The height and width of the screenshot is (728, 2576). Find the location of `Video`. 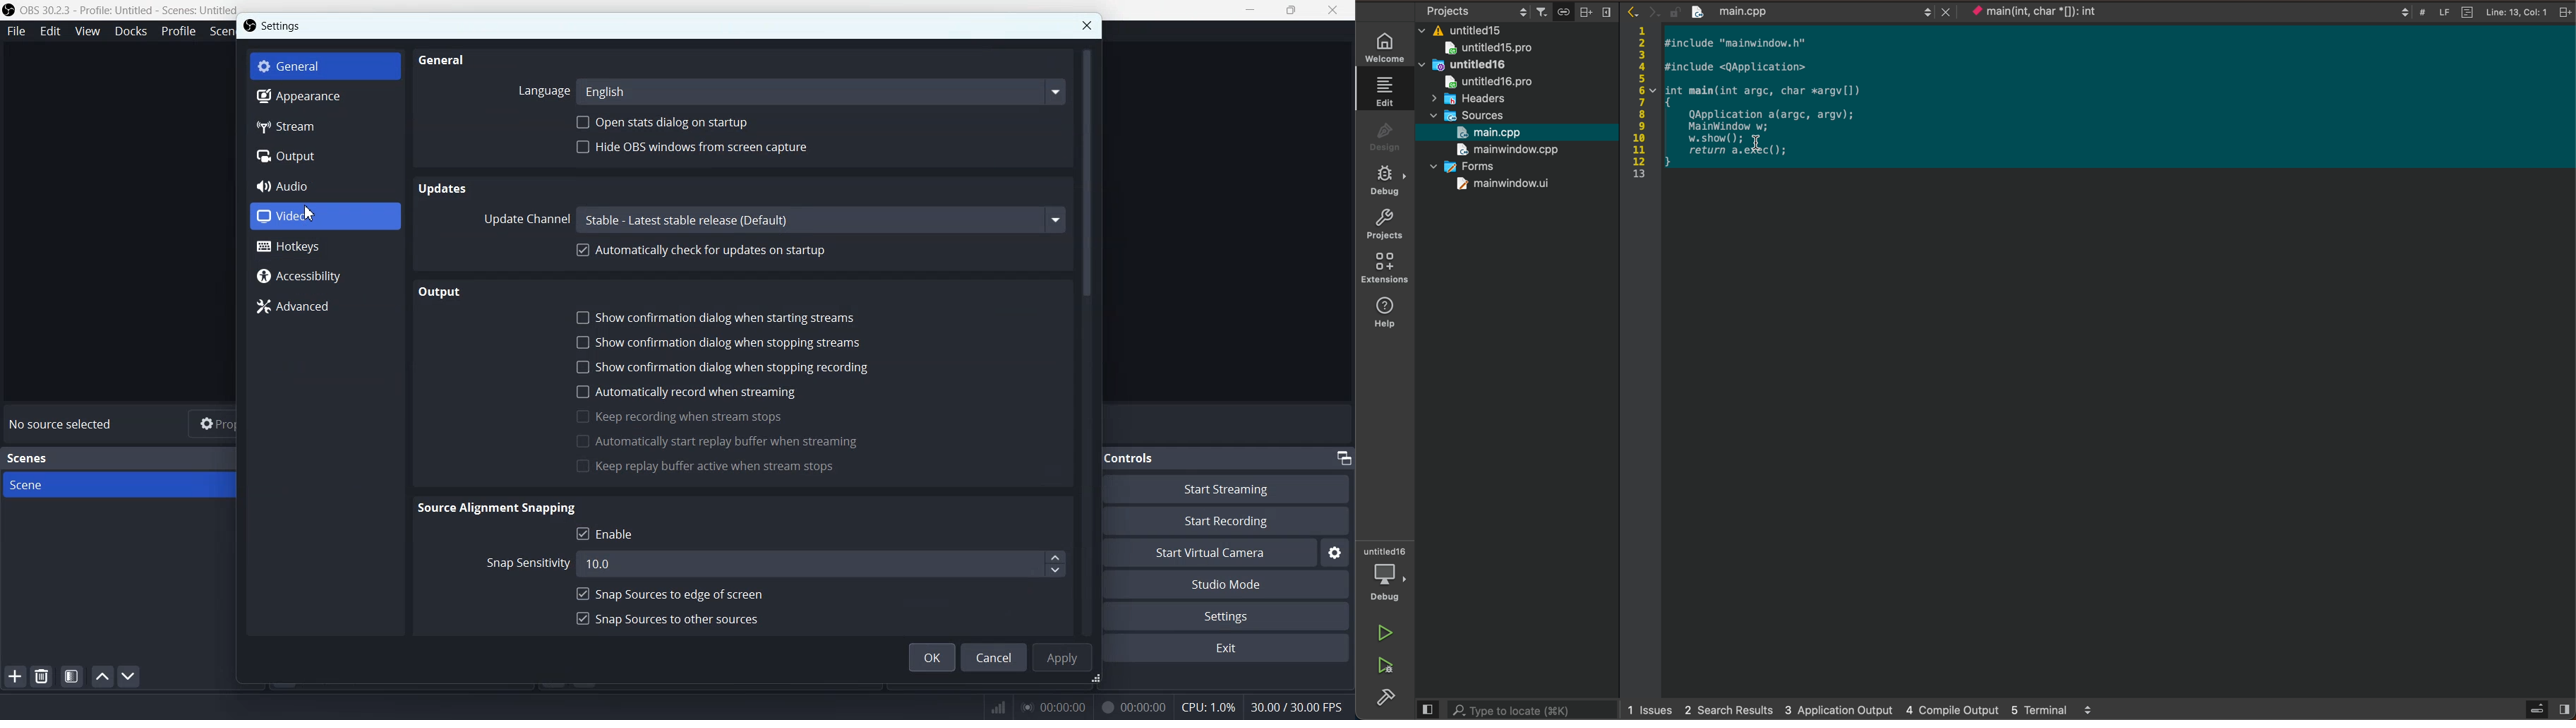

Video is located at coordinates (325, 216).